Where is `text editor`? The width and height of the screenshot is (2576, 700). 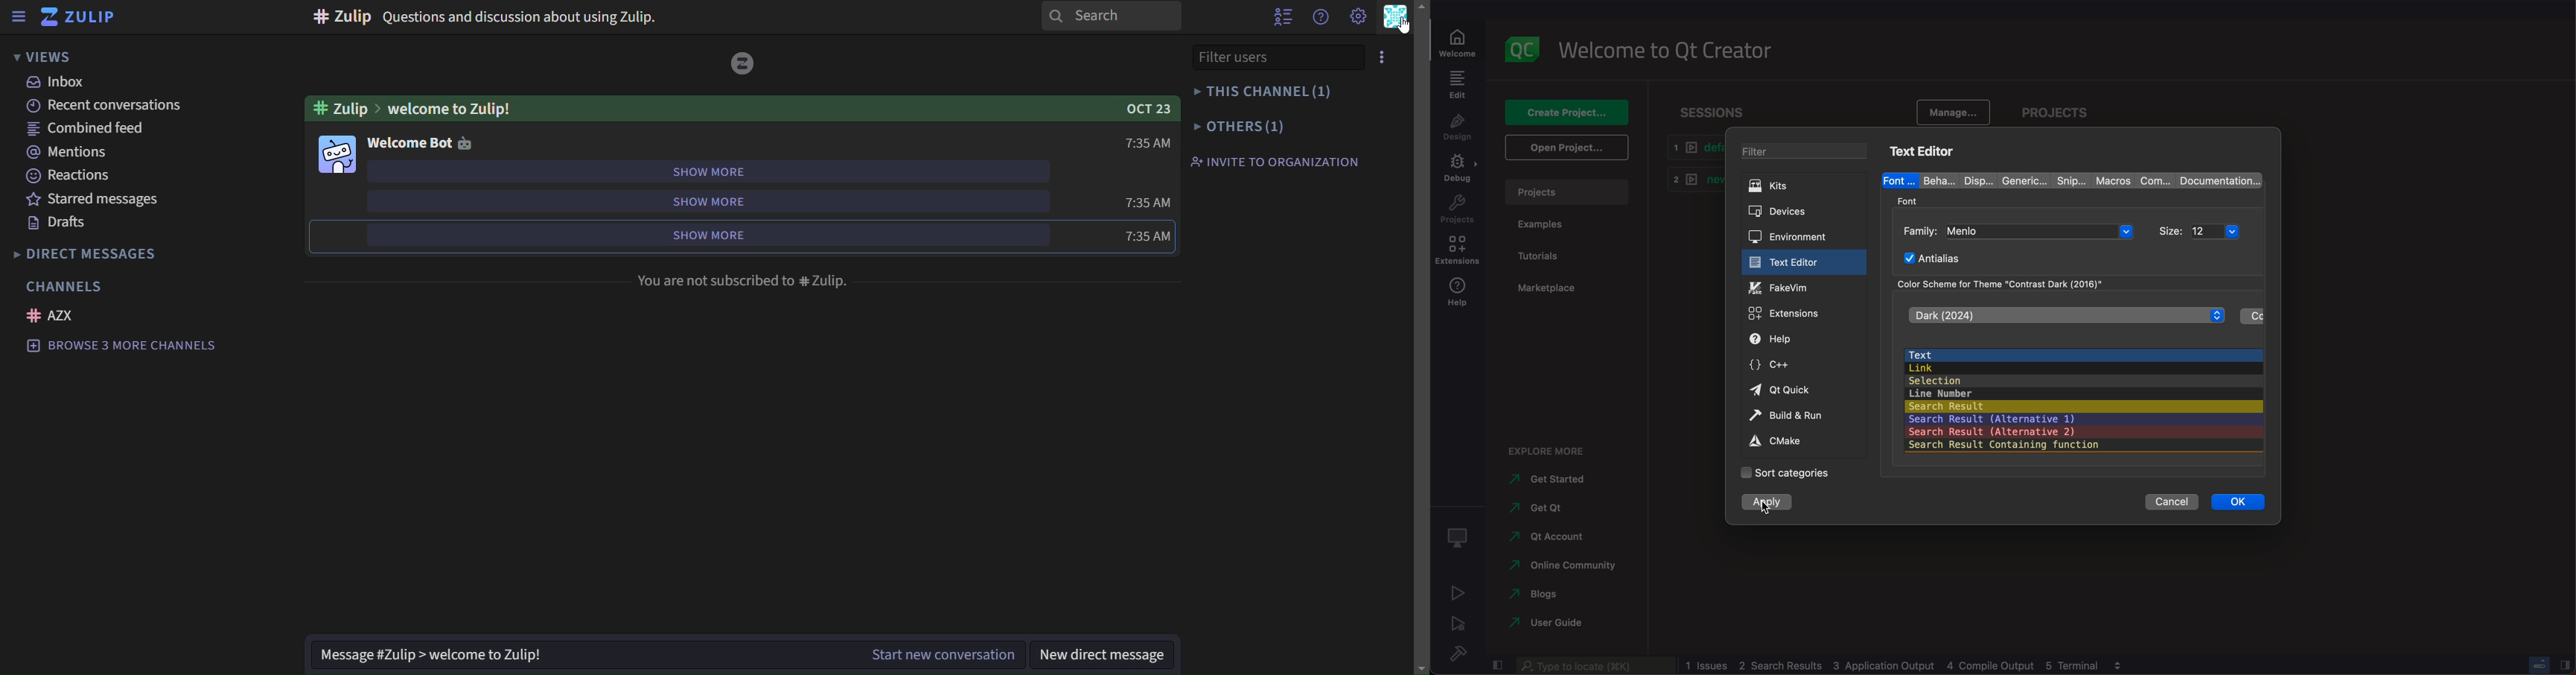 text editor is located at coordinates (1801, 262).